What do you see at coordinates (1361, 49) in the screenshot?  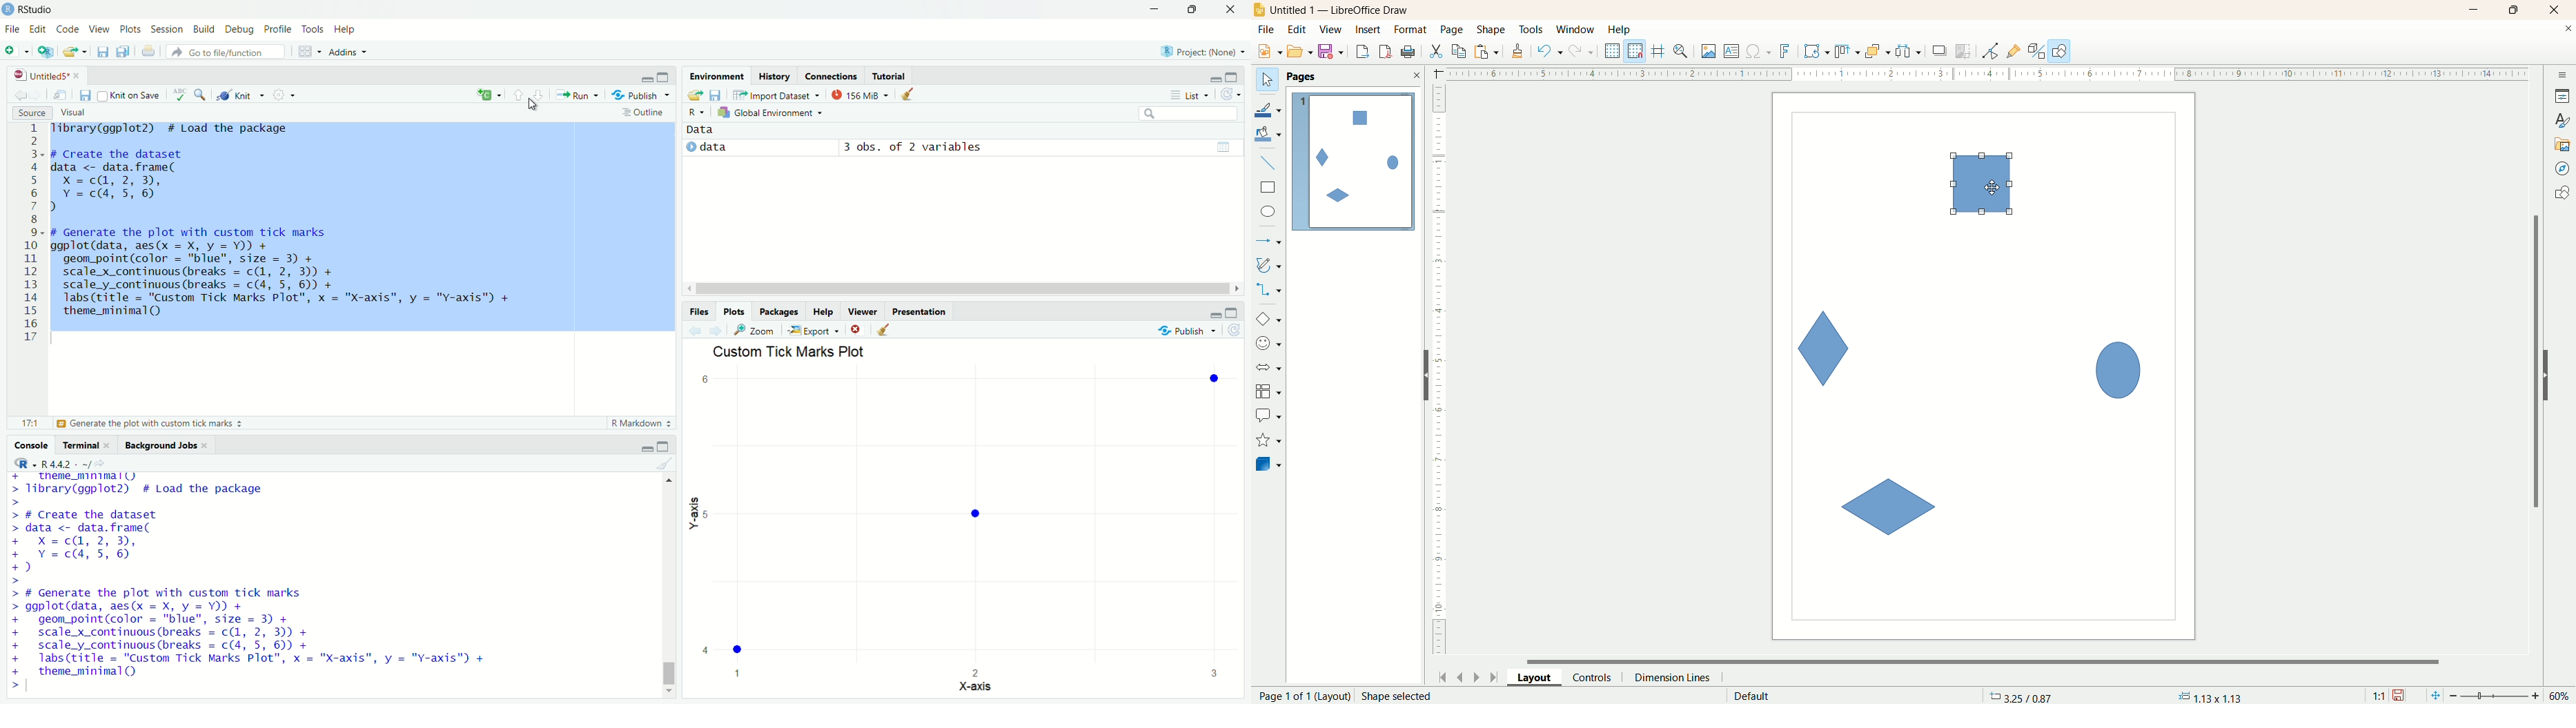 I see `export` at bounding box center [1361, 49].